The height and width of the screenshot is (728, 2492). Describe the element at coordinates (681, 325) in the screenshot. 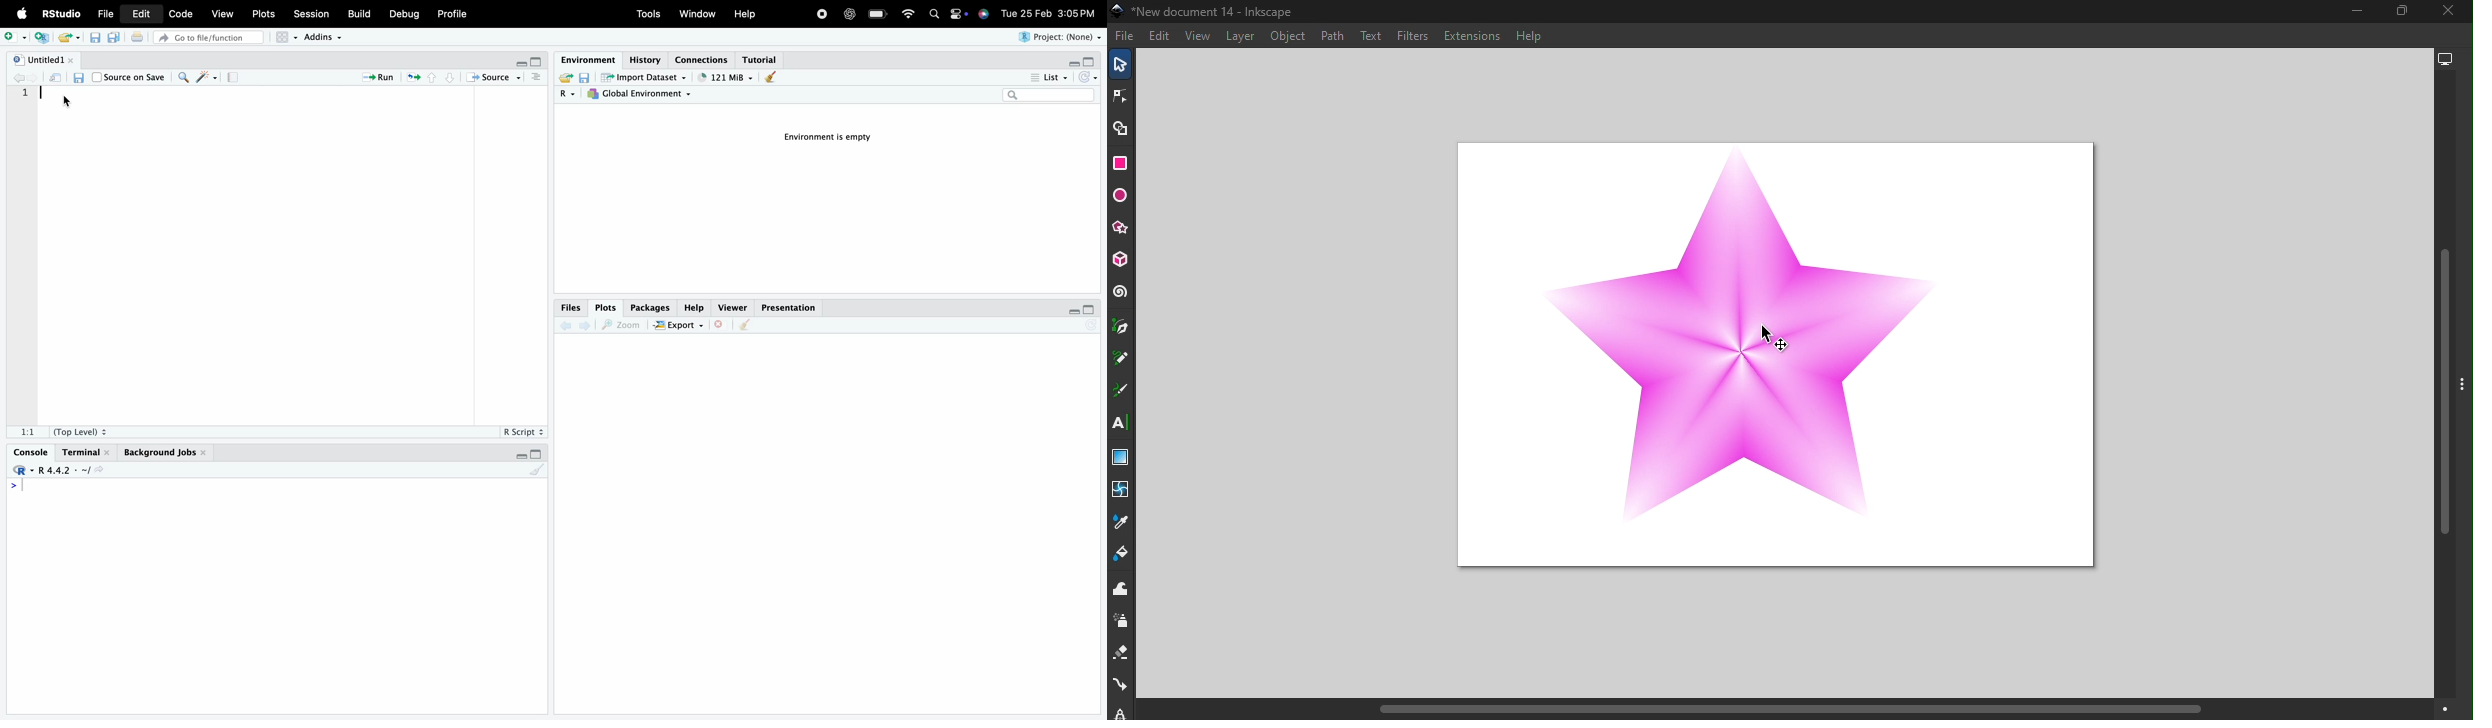

I see `Export` at that location.